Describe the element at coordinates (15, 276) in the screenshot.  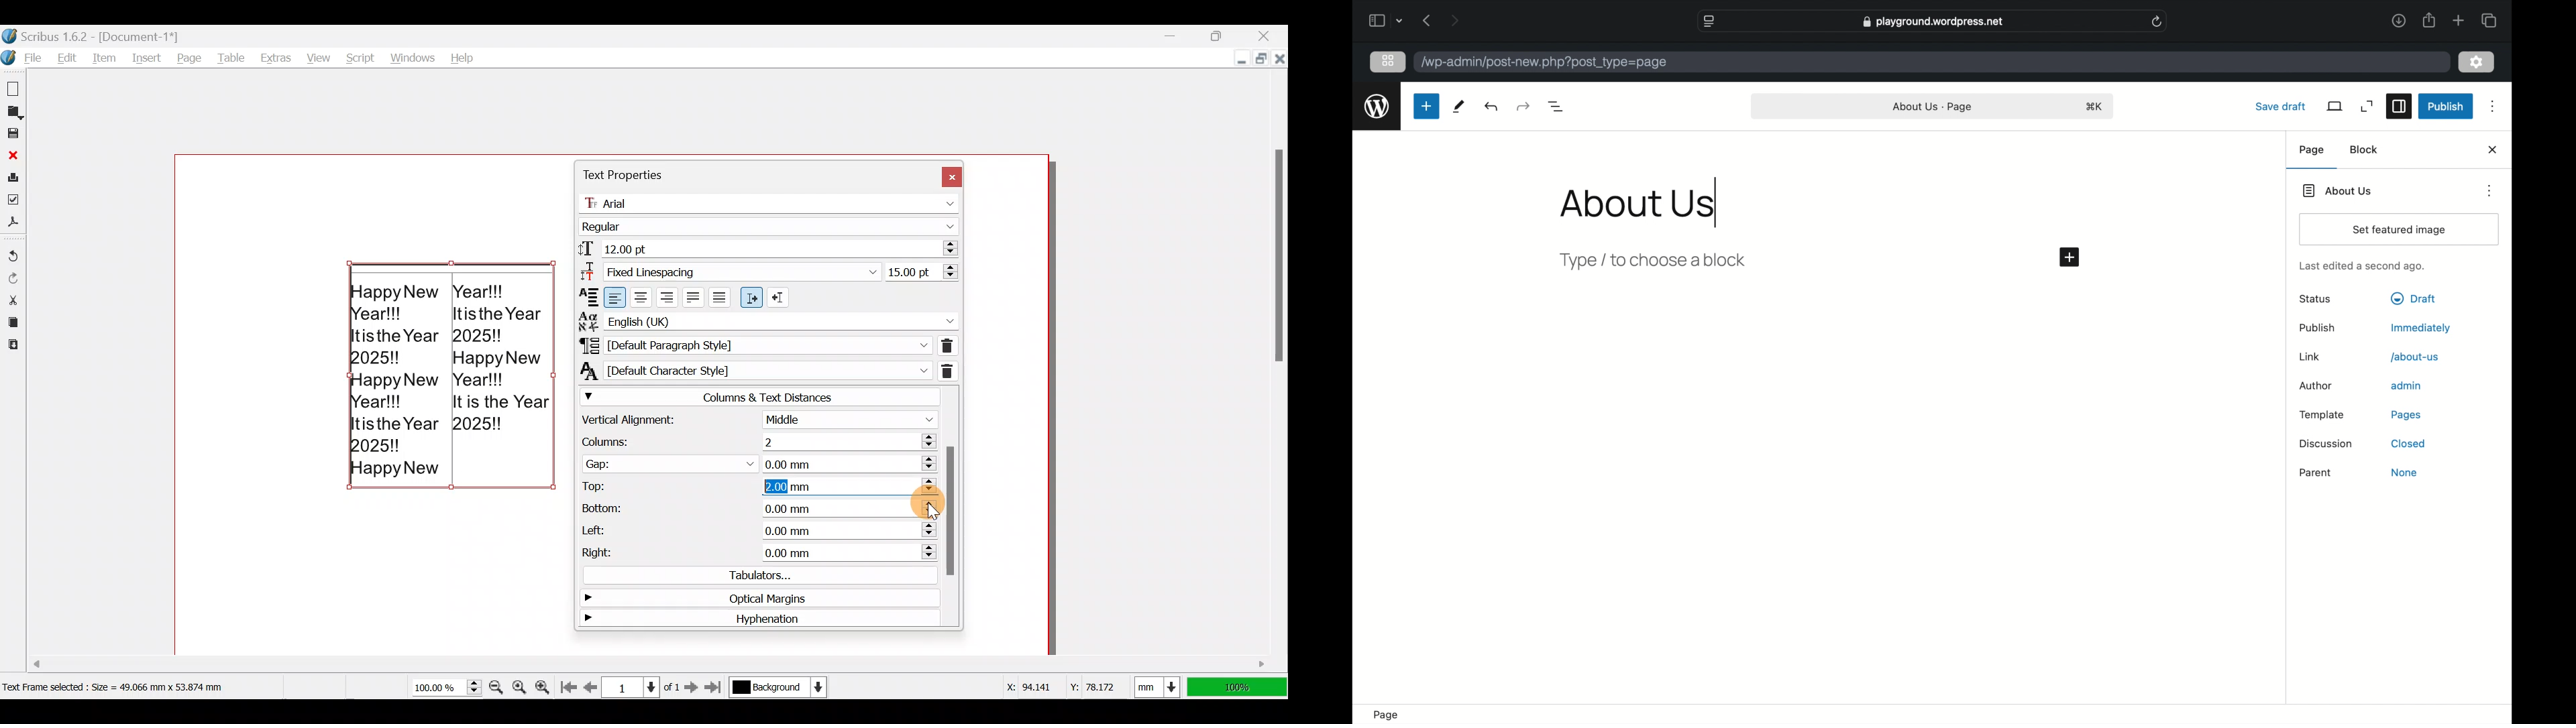
I see `Redo` at that location.